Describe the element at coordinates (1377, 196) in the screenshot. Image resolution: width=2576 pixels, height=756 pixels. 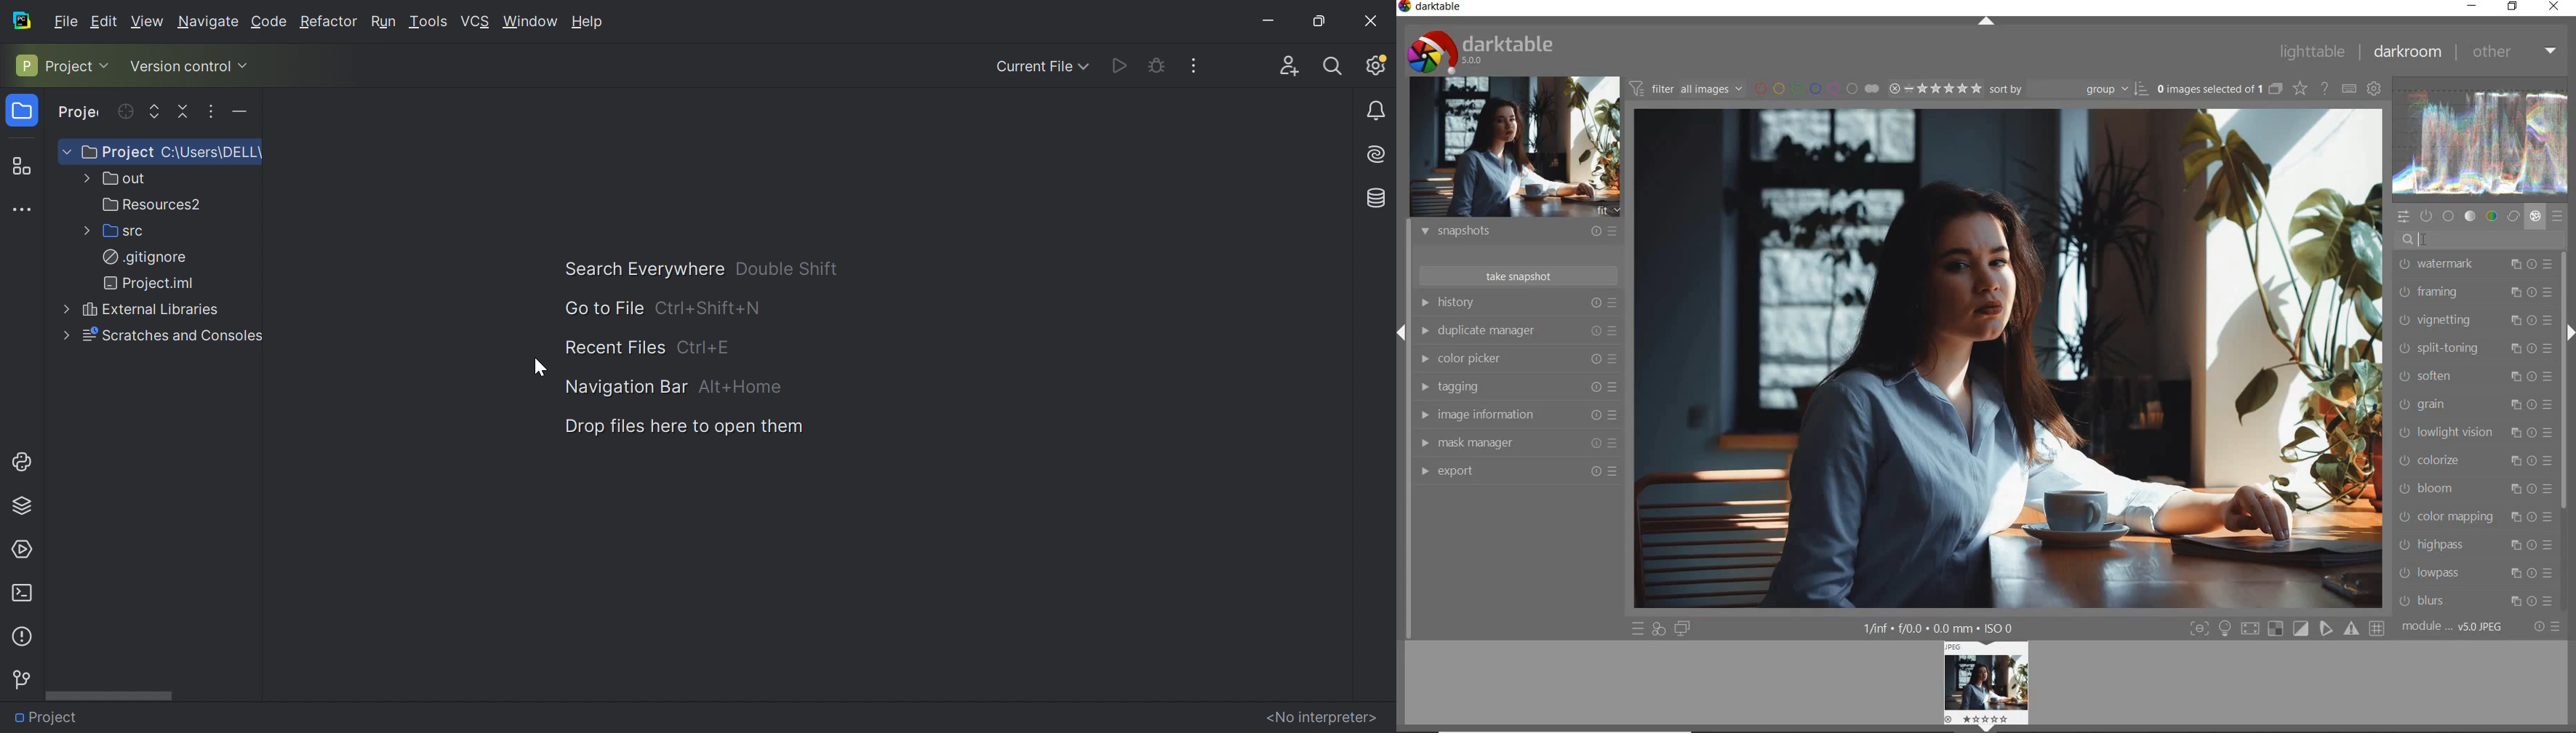
I see `Database` at that location.